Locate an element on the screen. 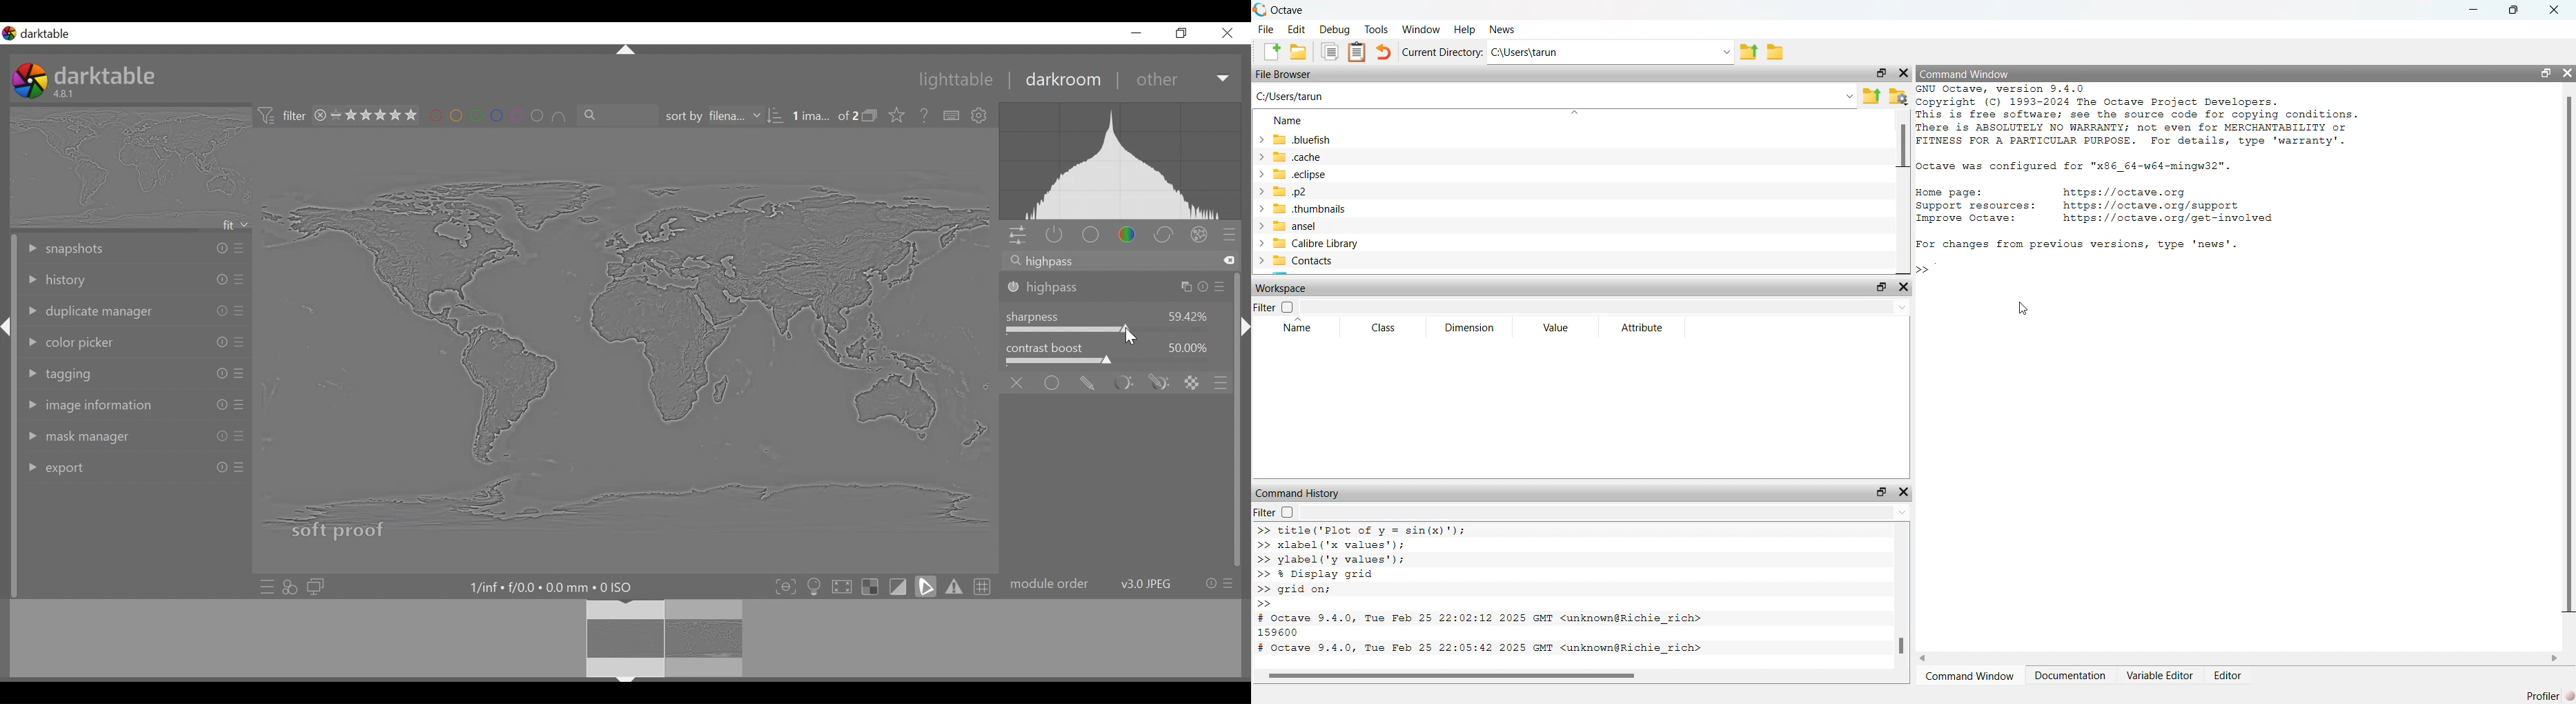 Image resolution: width=2576 pixels, height=728 pixels. duplicate manager is located at coordinates (136, 310).